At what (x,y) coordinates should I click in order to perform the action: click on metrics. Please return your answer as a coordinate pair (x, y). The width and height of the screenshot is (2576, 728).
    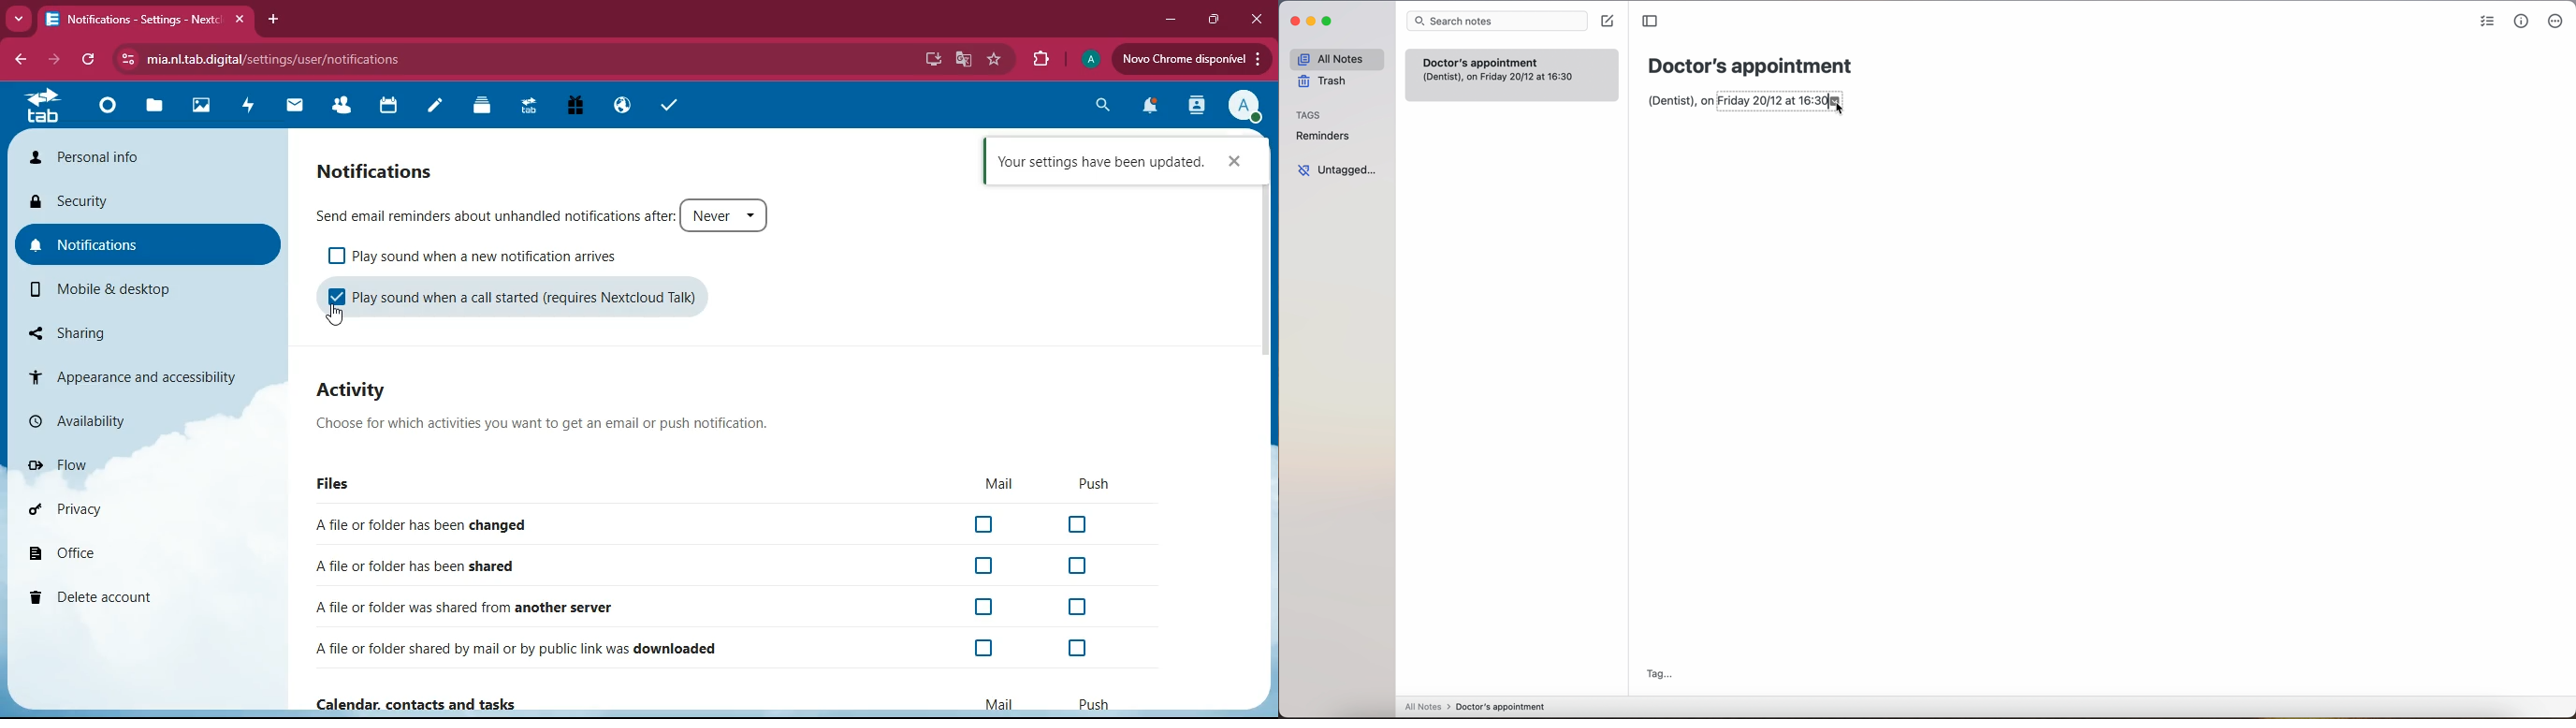
    Looking at the image, I should click on (2521, 23).